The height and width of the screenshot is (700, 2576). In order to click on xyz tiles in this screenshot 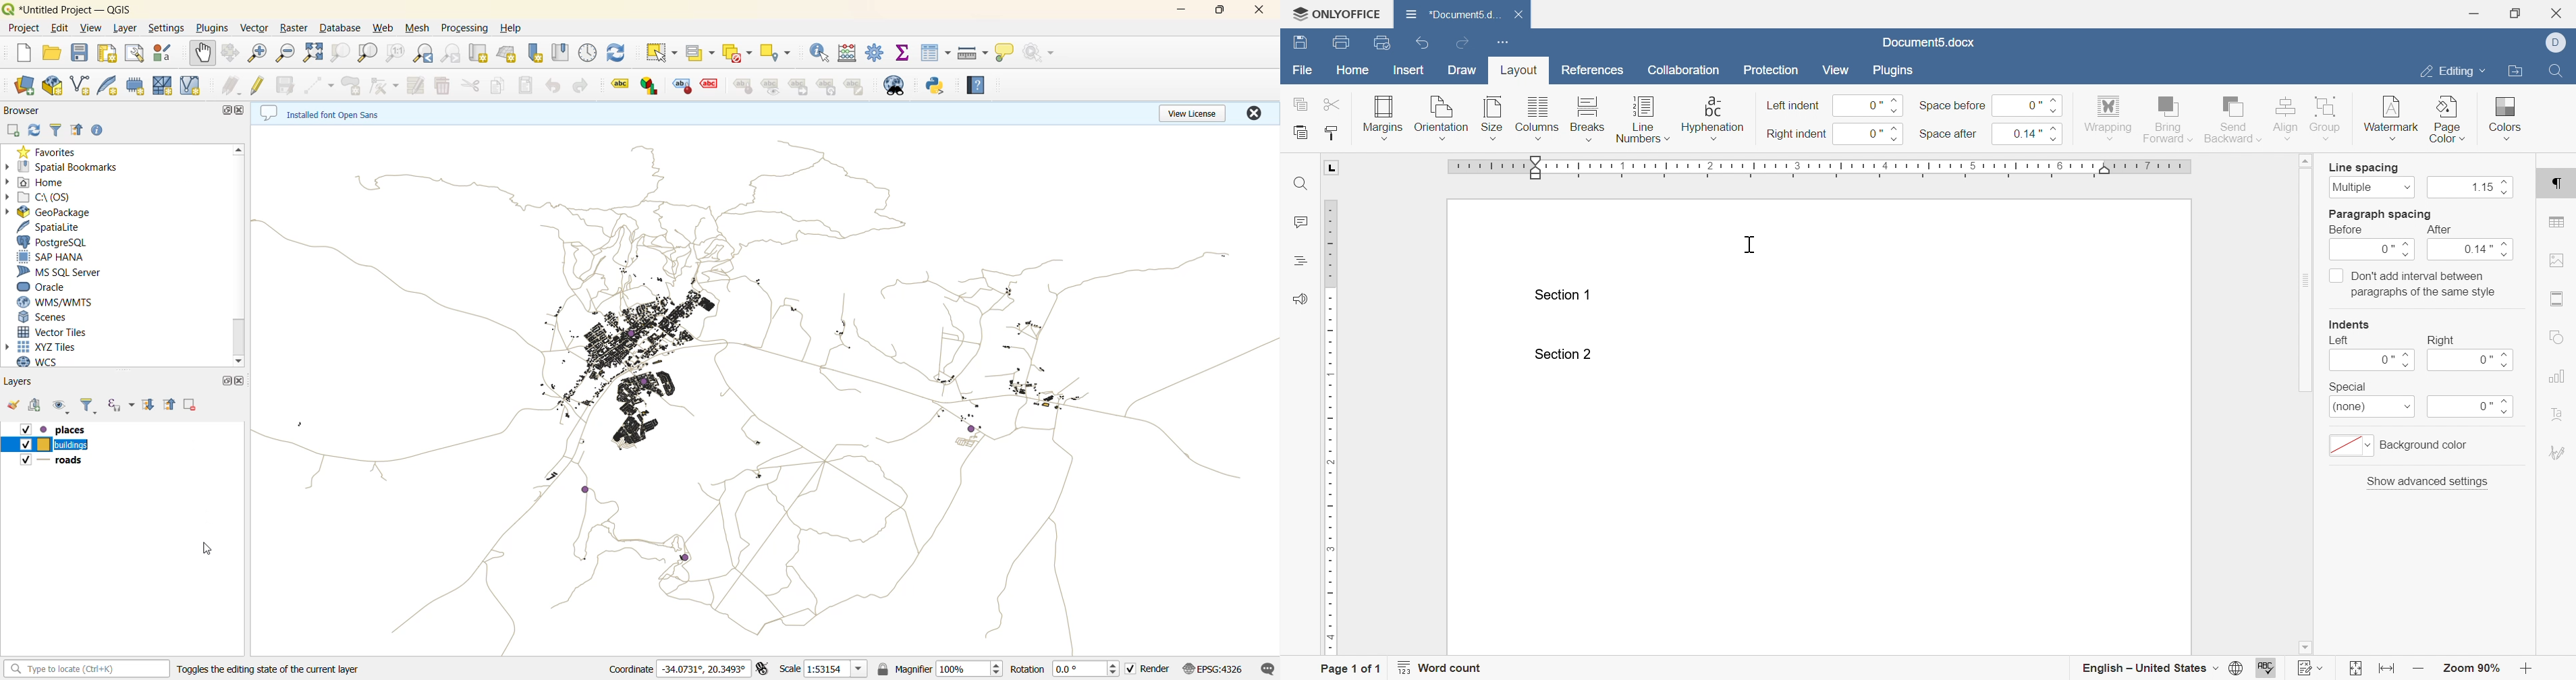, I will do `click(49, 346)`.